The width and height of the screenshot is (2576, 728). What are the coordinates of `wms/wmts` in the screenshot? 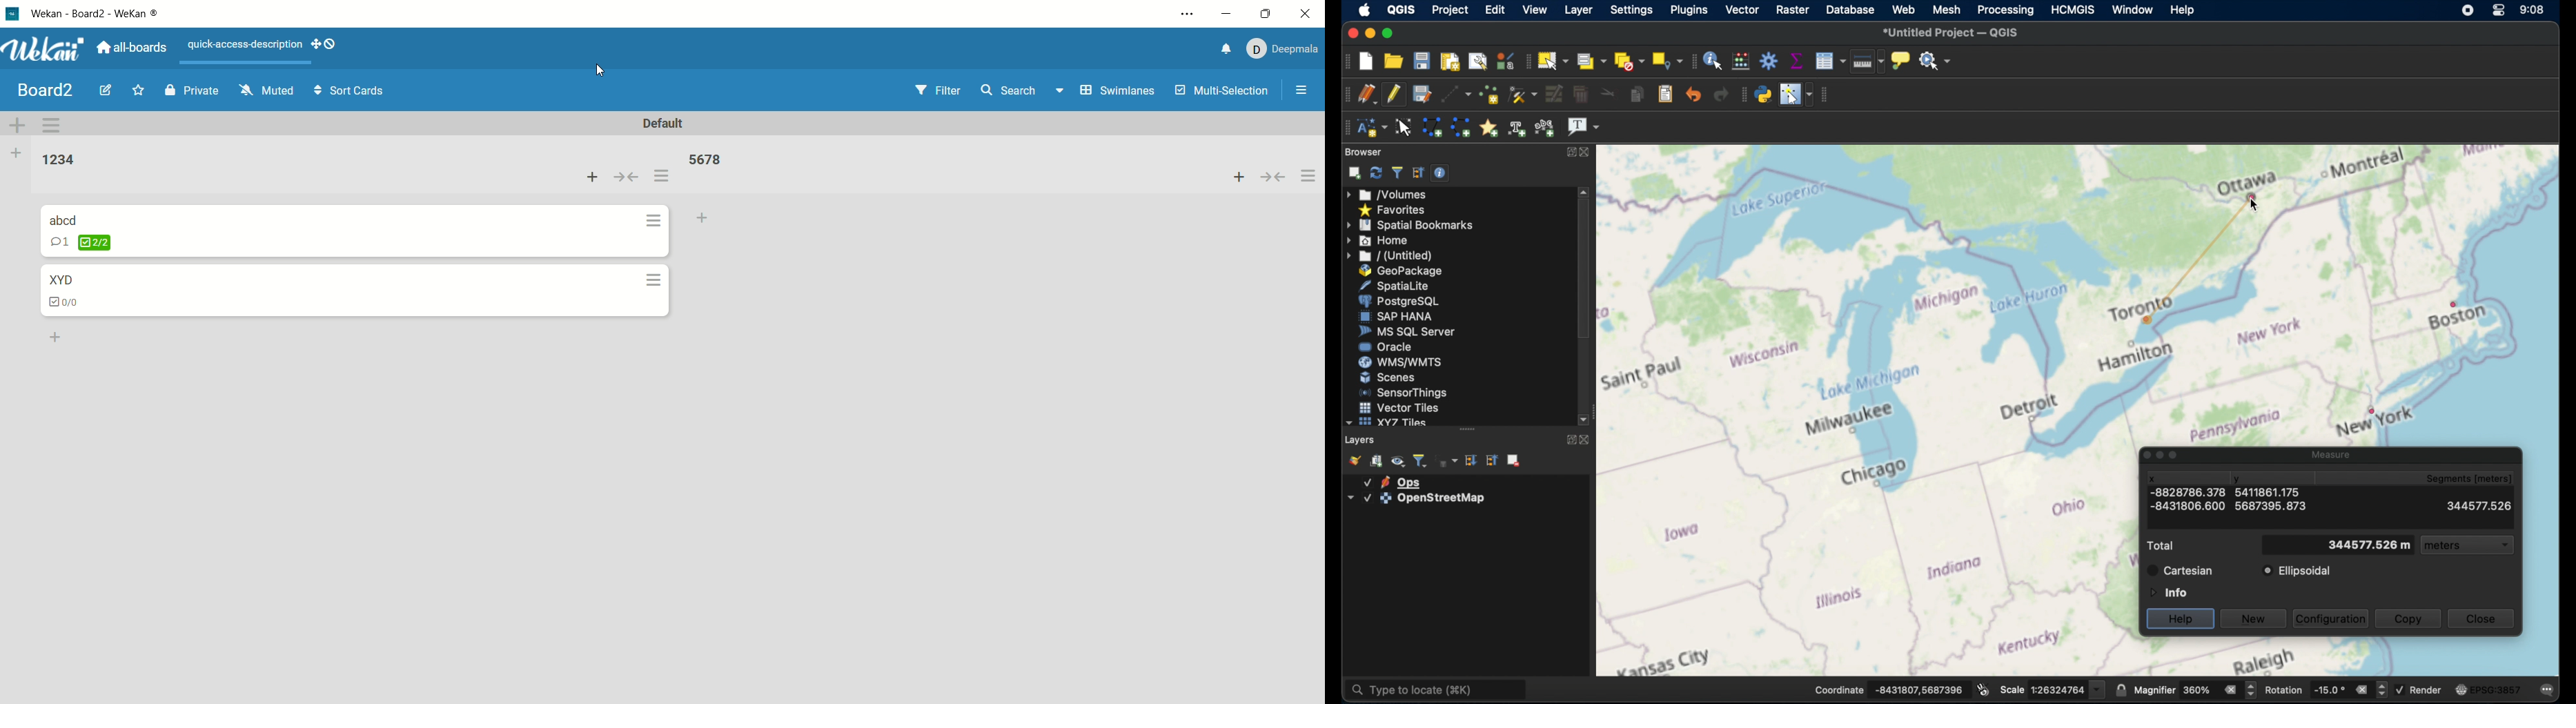 It's located at (1400, 363).